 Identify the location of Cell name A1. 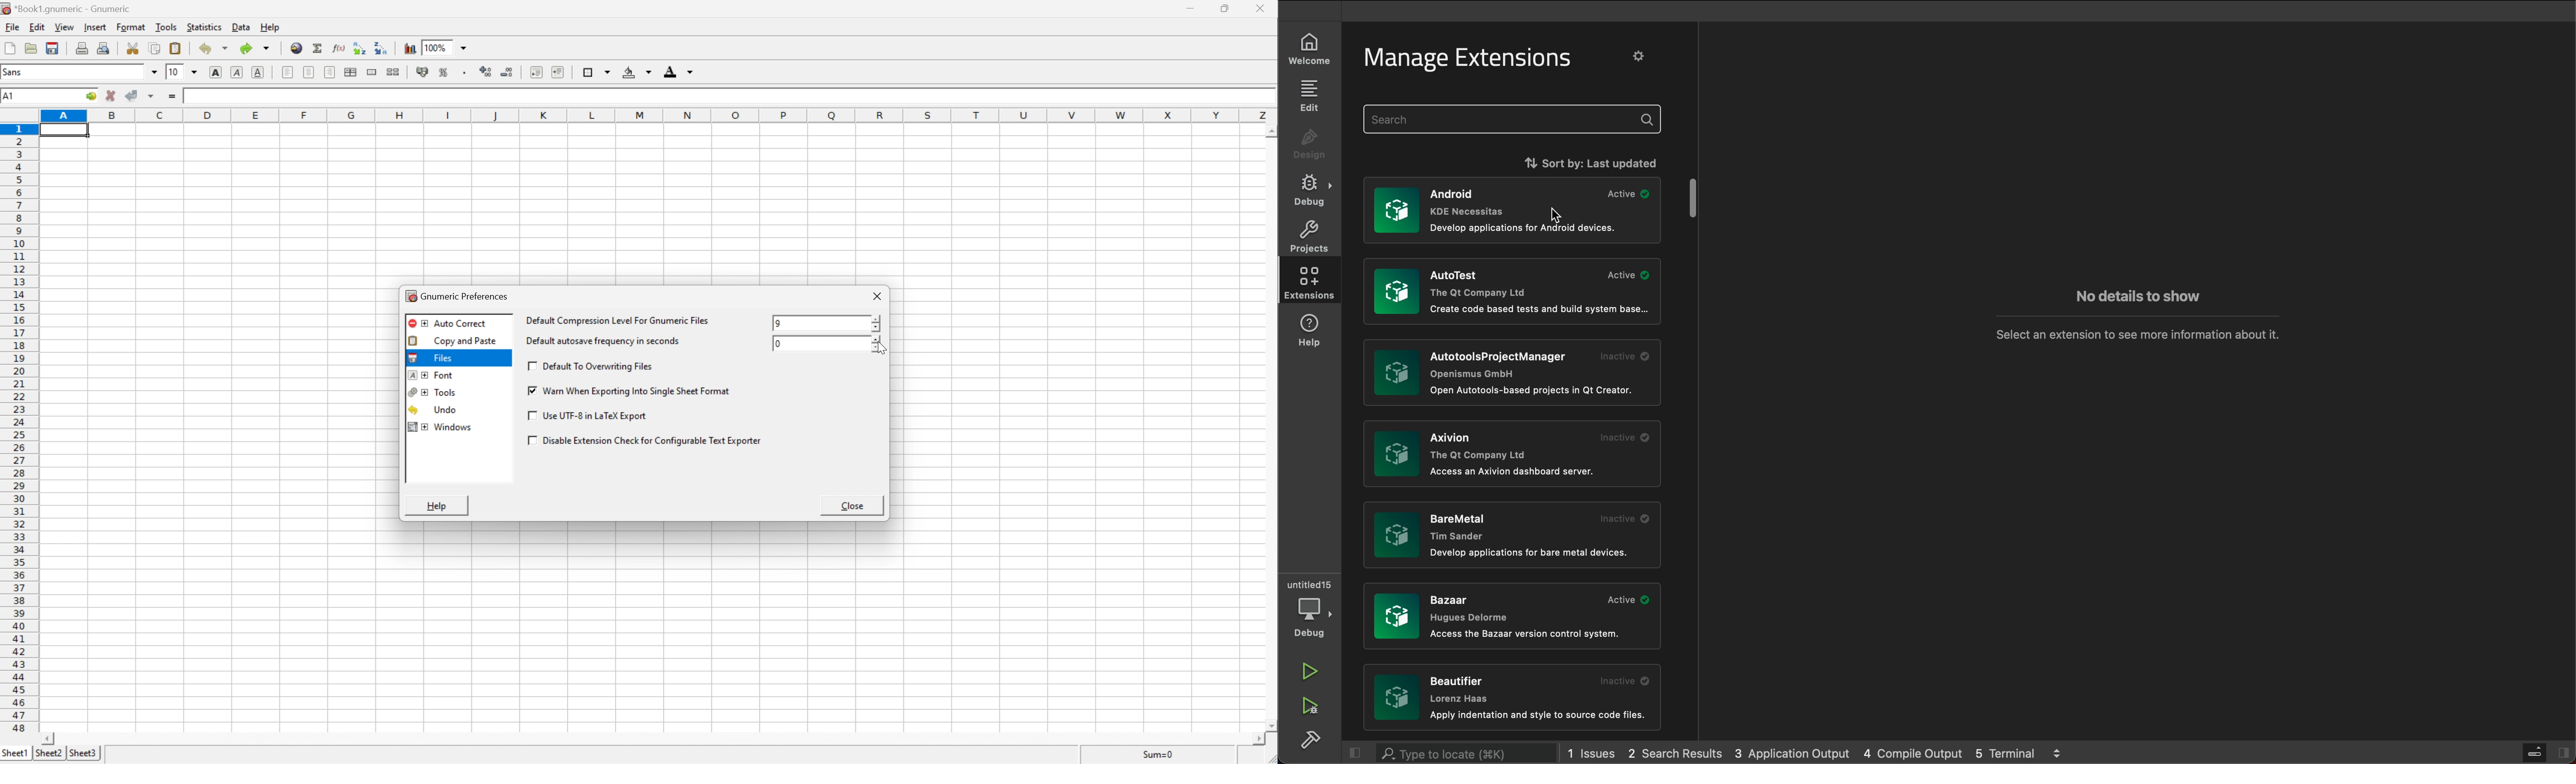
(35, 96).